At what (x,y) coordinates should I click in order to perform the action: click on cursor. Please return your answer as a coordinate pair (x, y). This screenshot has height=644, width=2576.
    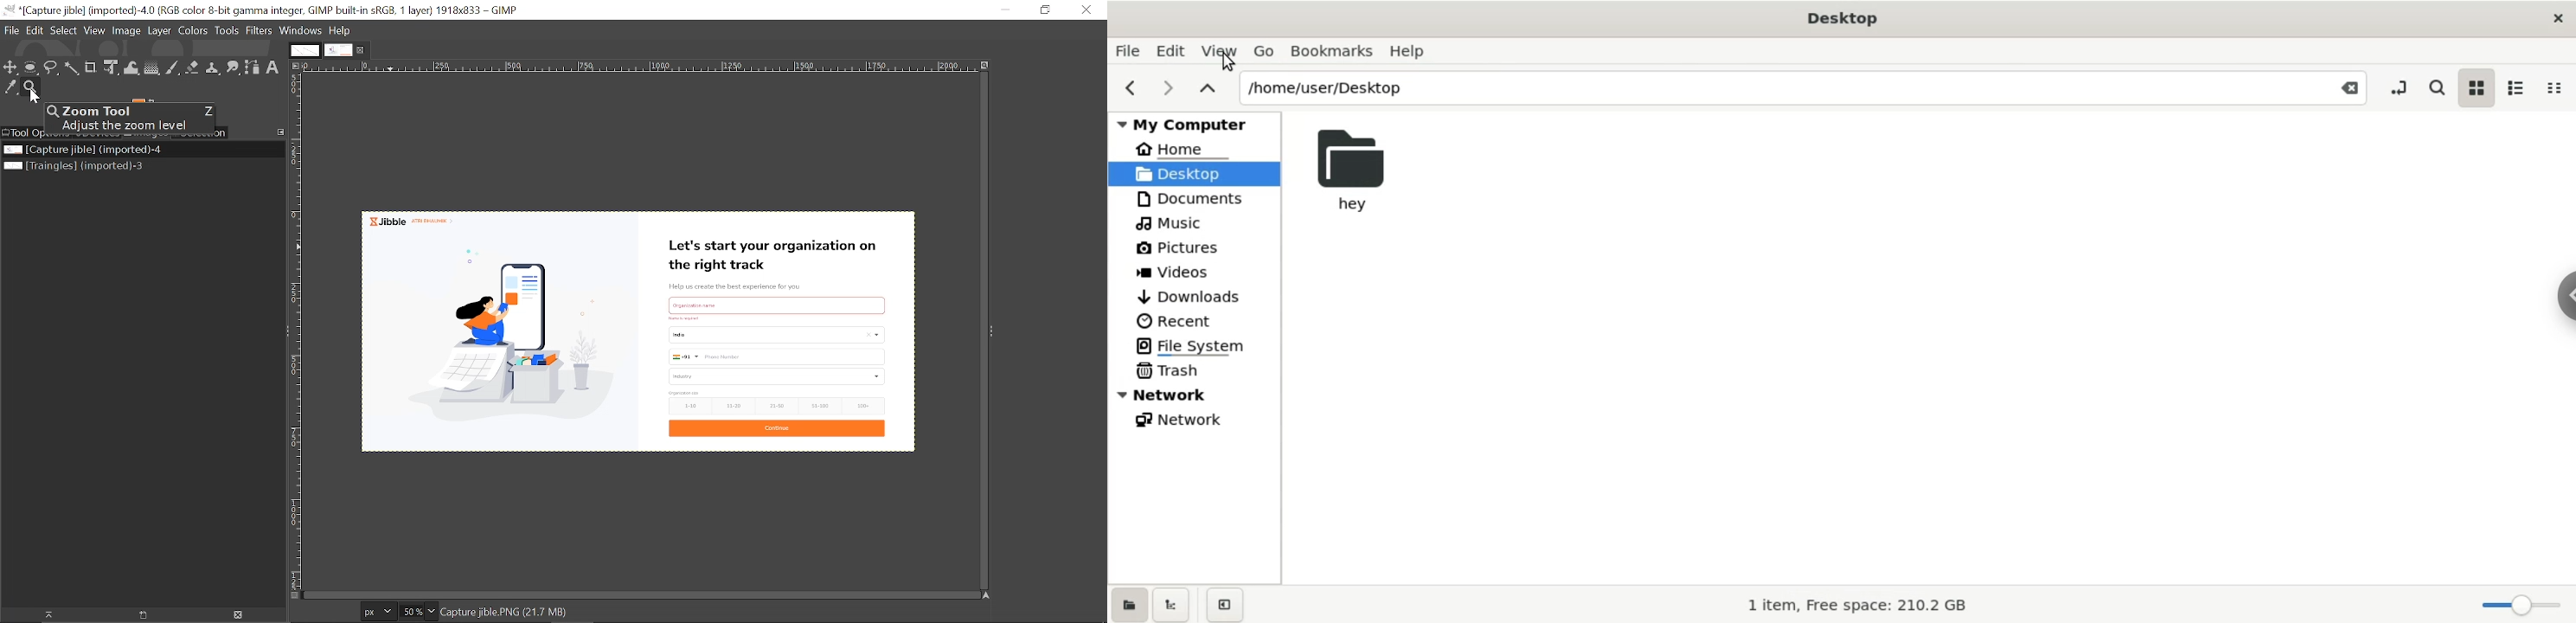
    Looking at the image, I should click on (35, 98).